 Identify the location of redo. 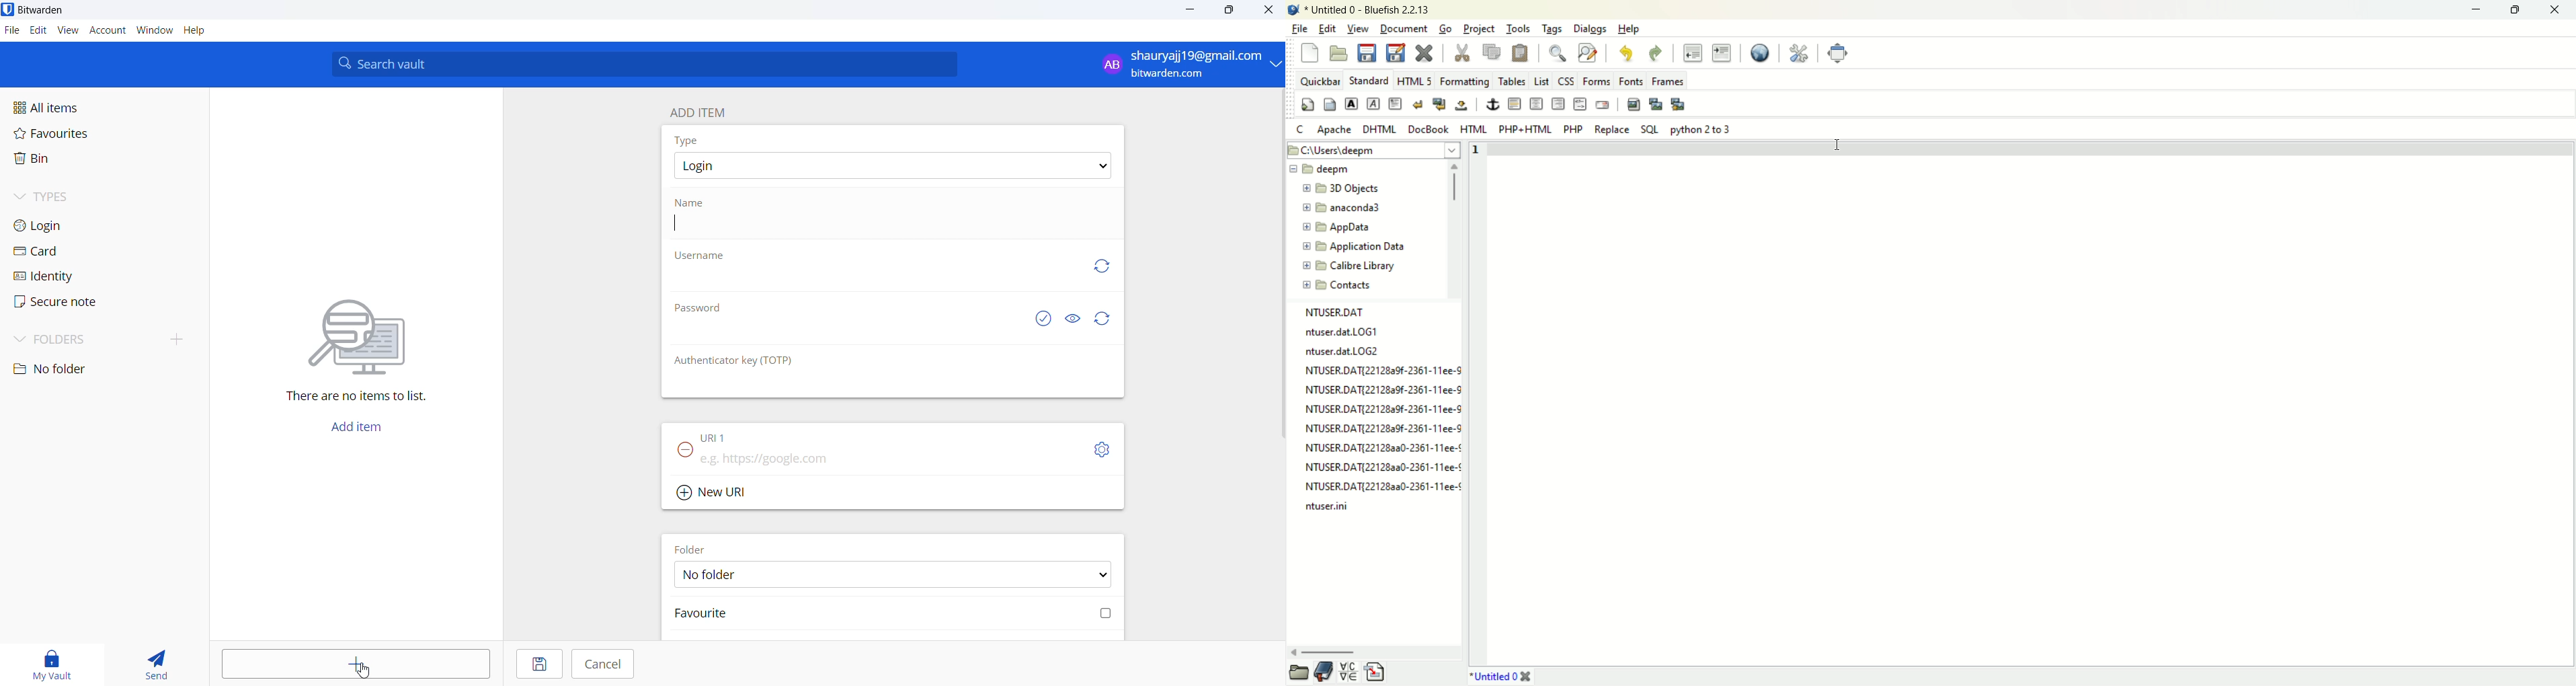
(1656, 54).